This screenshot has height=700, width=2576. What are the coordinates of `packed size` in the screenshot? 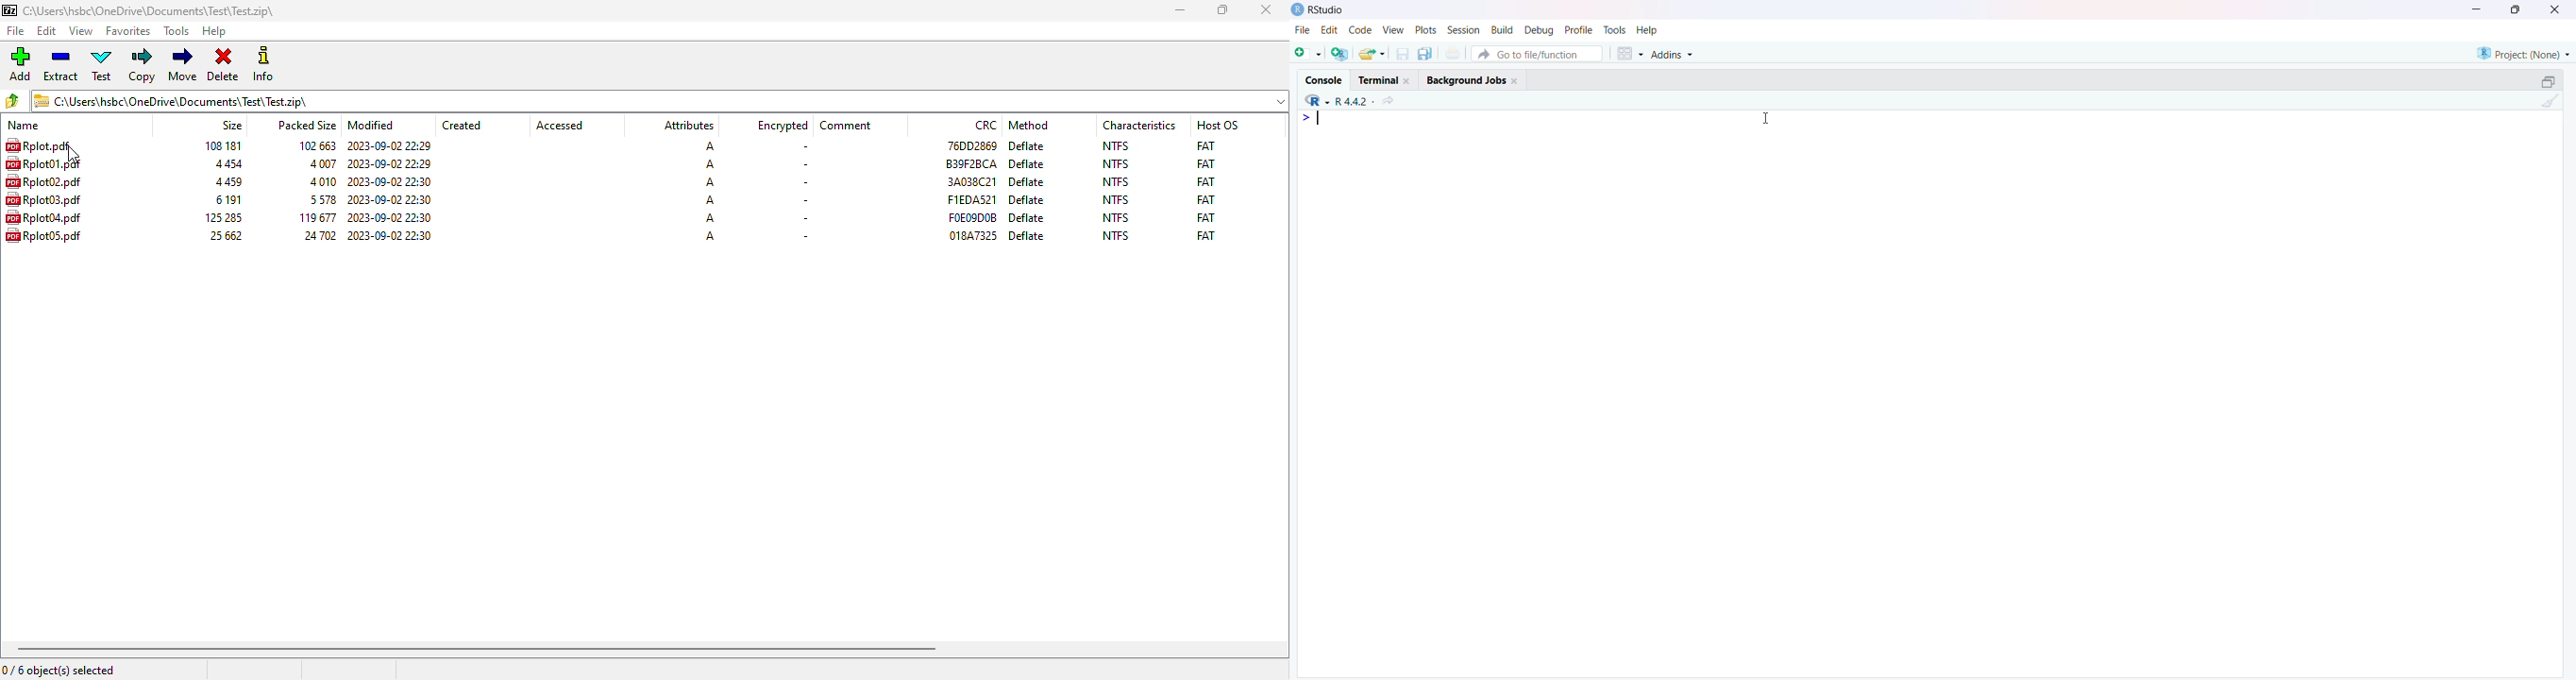 It's located at (316, 235).